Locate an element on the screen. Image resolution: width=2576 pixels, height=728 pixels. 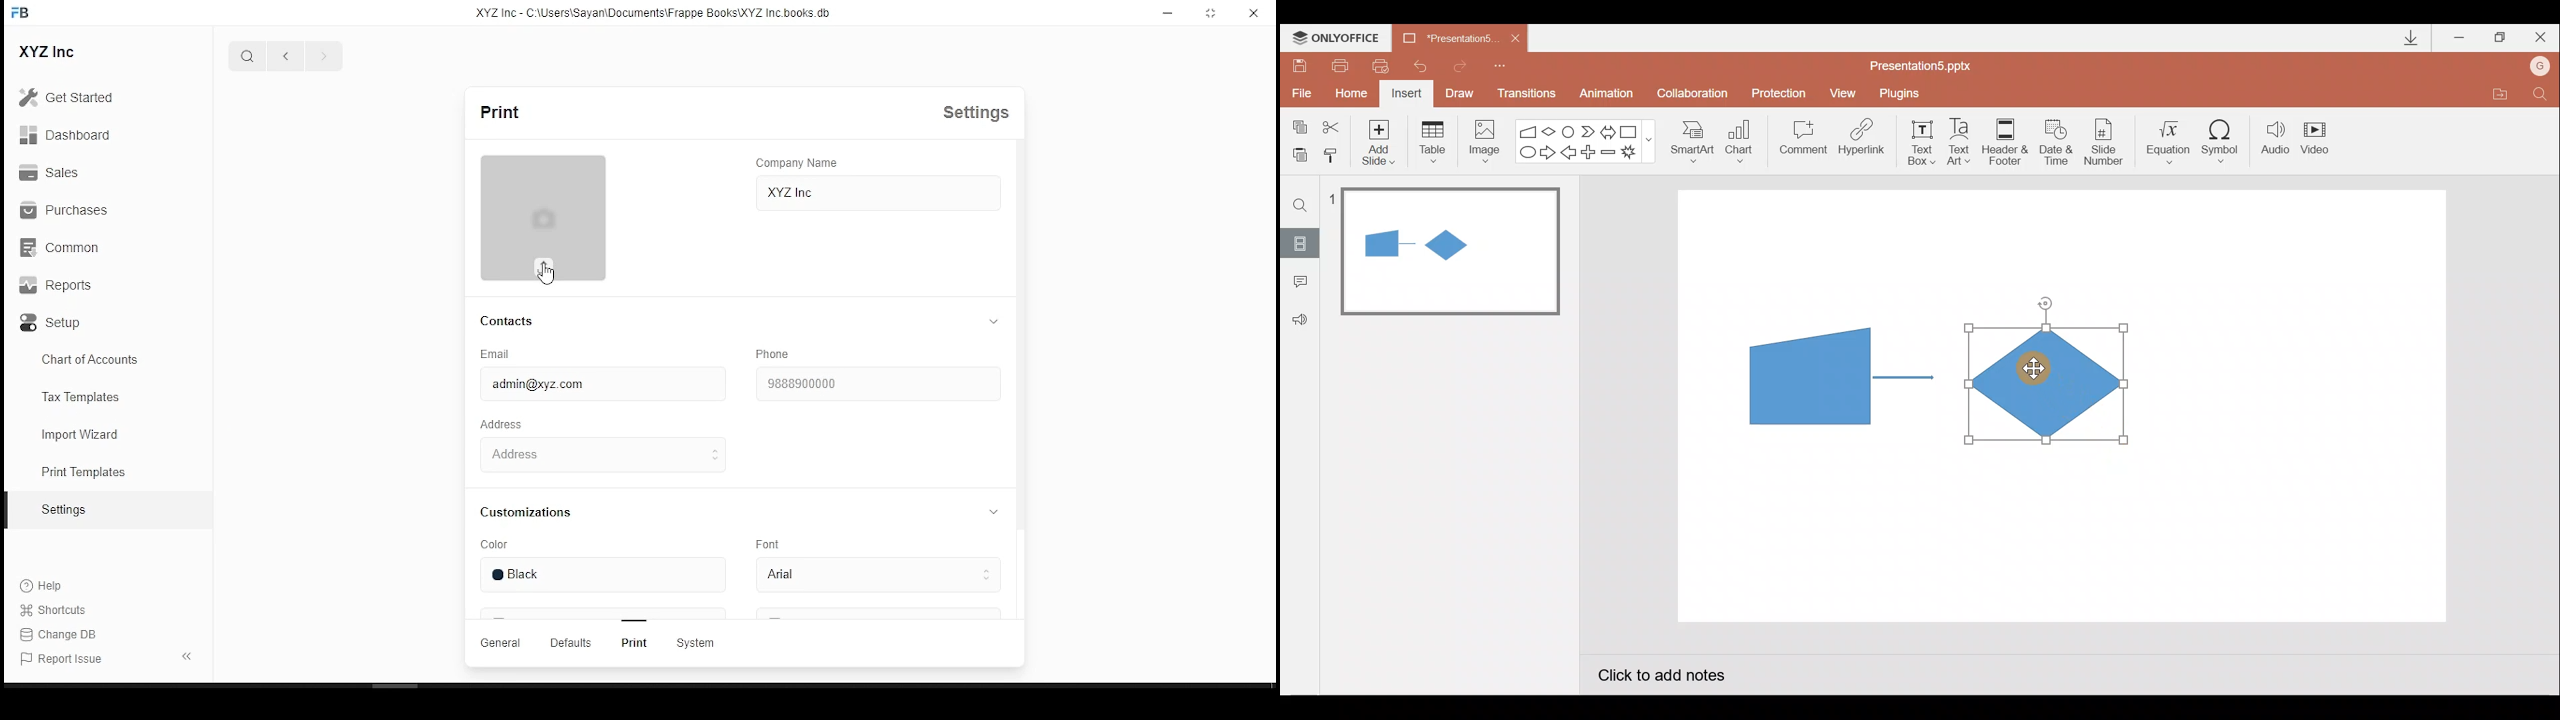
collapse is located at coordinates (994, 321).